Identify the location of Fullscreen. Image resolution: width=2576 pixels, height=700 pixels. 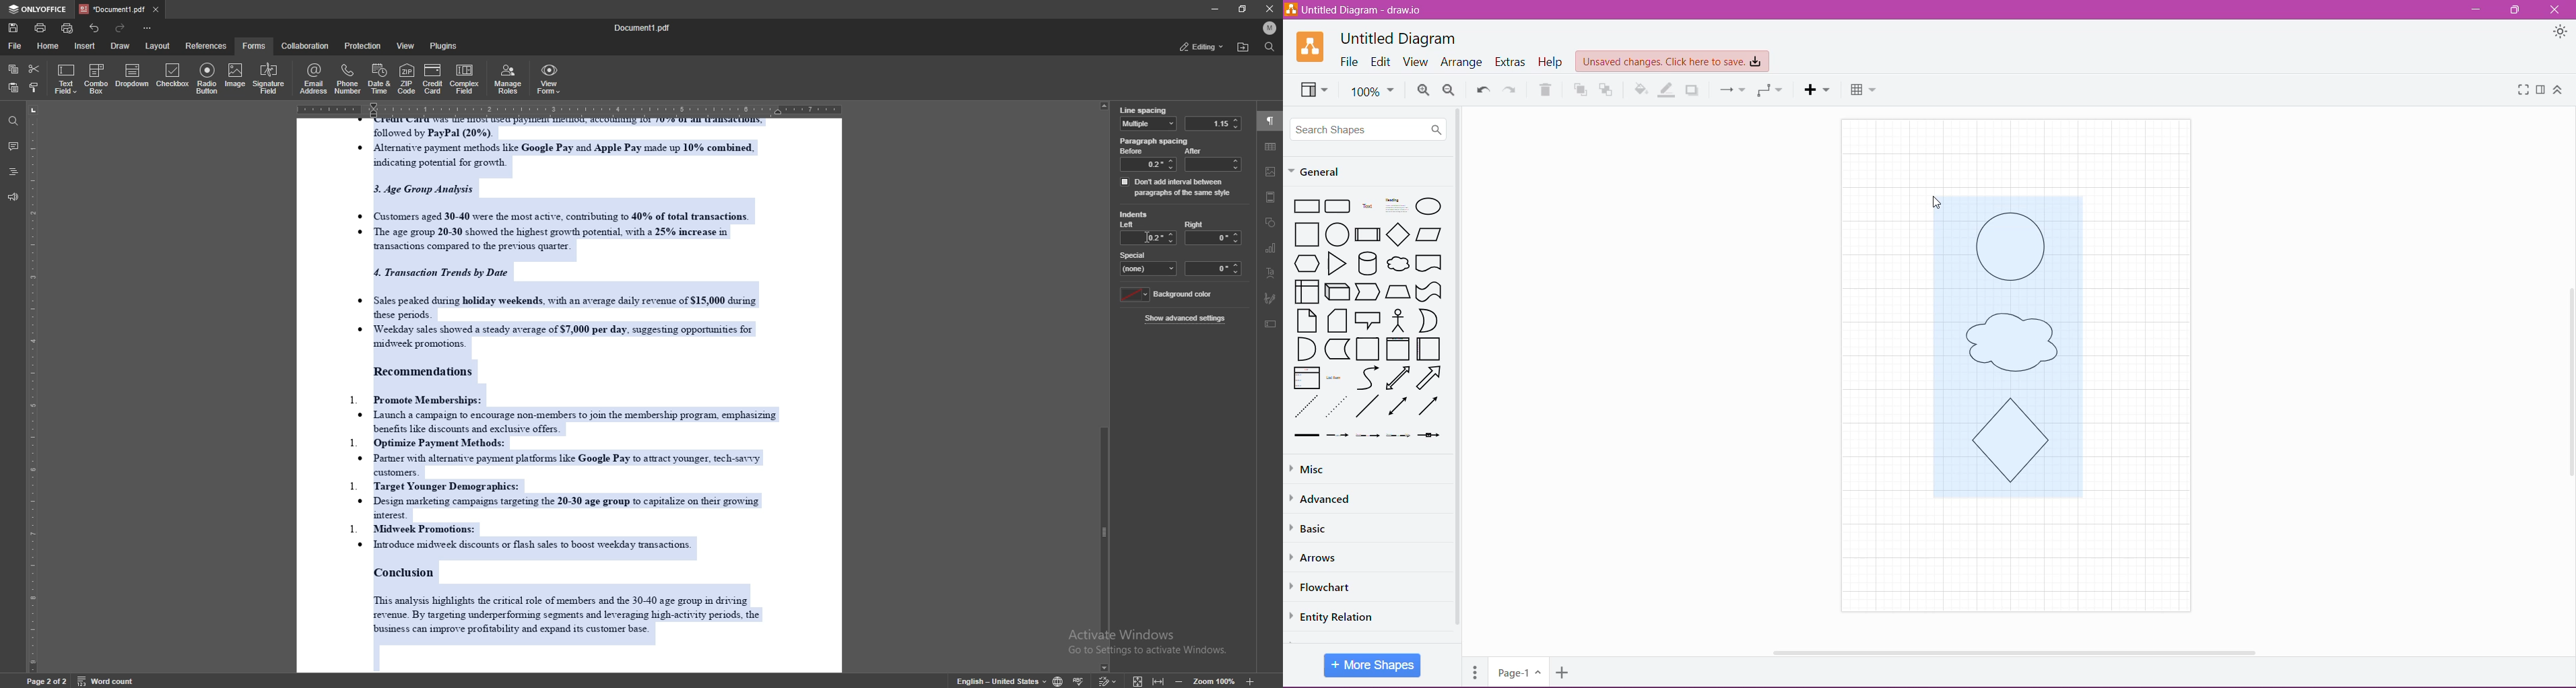
(2520, 90).